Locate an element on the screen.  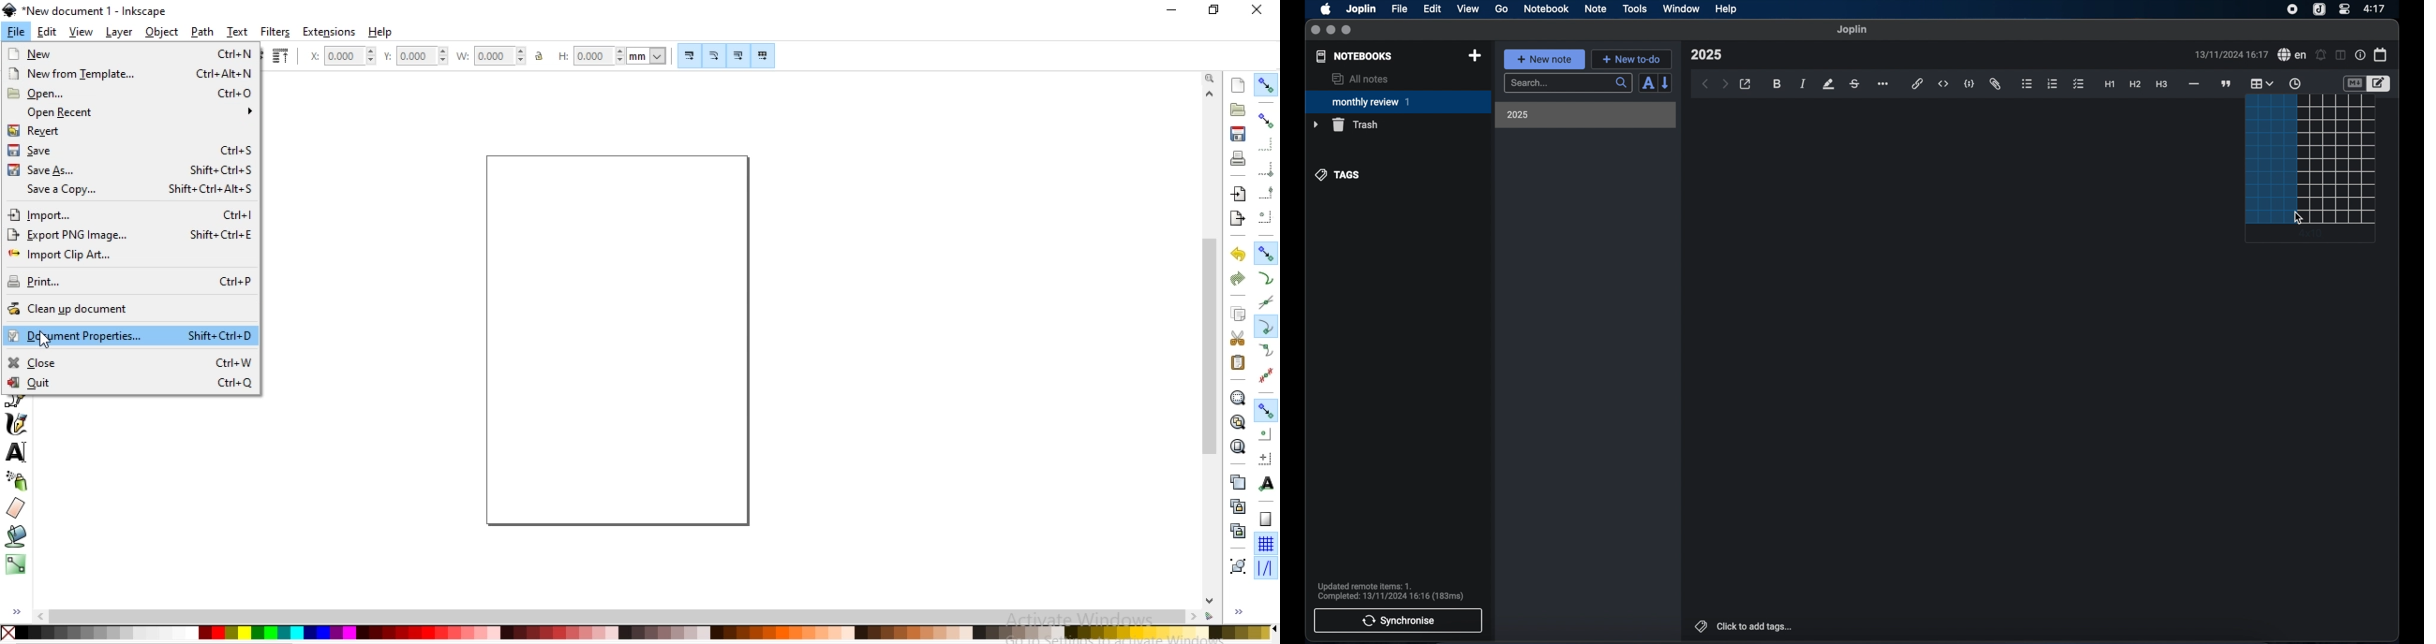
snap text anchors and baselines is located at coordinates (1264, 483).